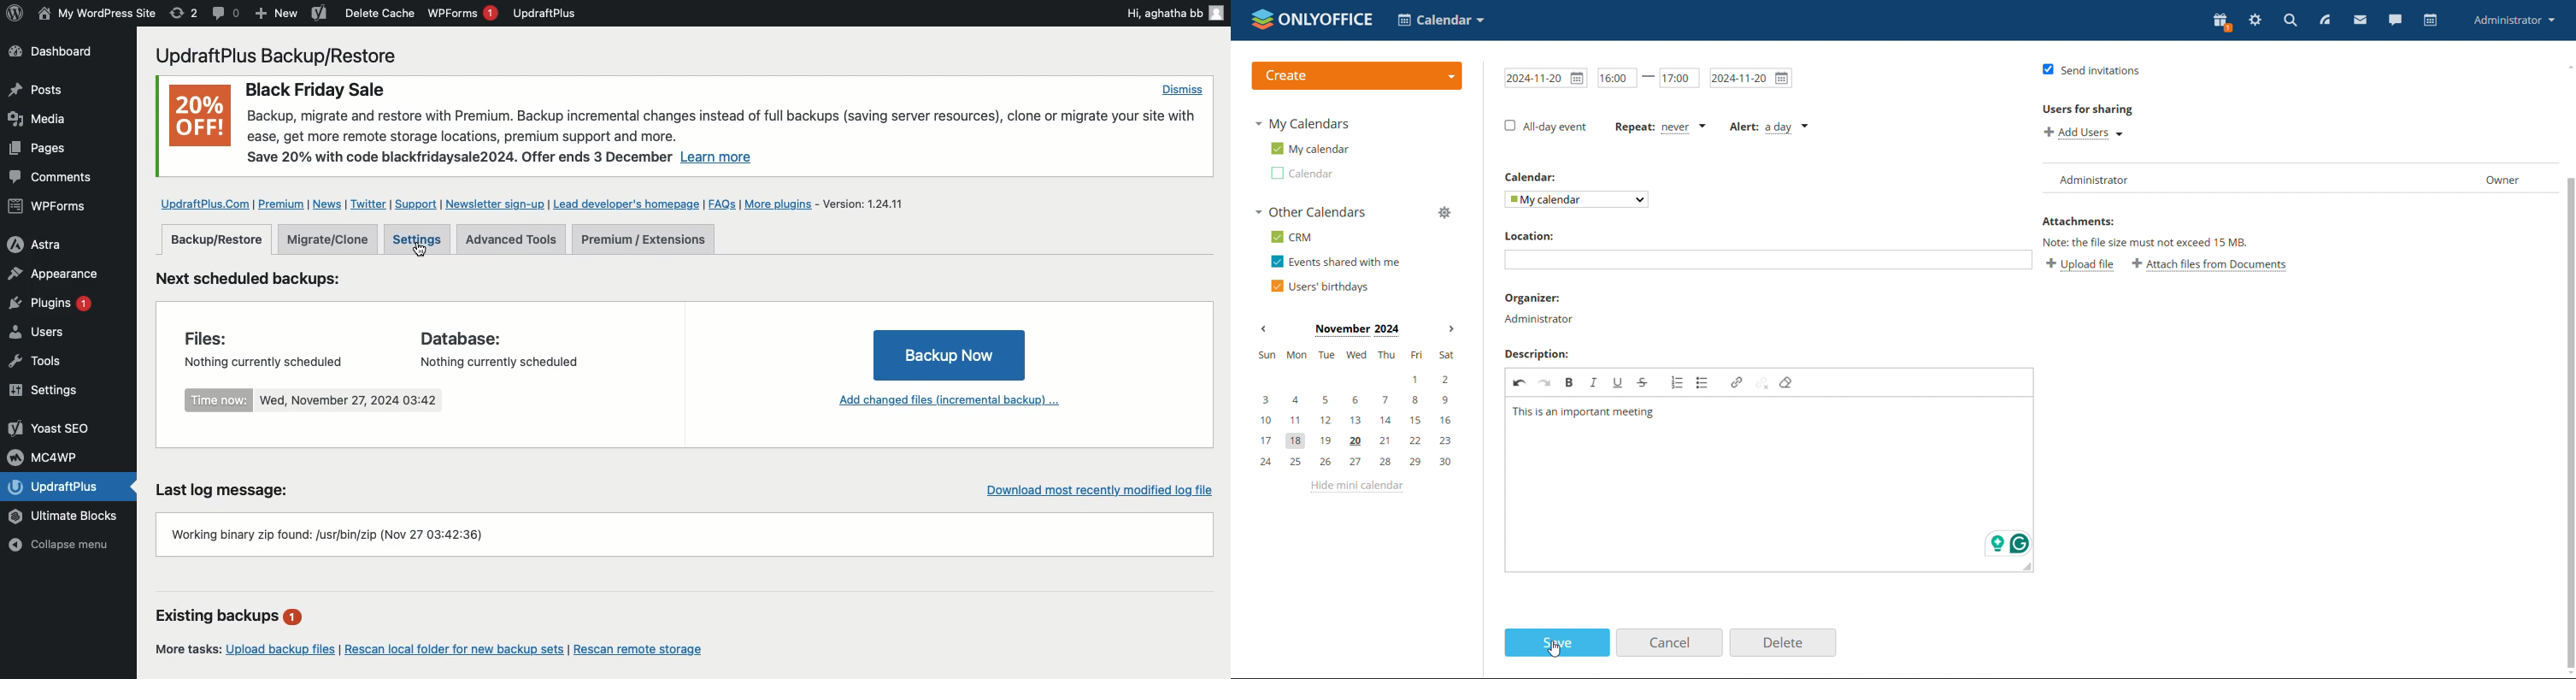 The image size is (2576, 700). Describe the element at coordinates (2291, 20) in the screenshot. I see `search` at that location.